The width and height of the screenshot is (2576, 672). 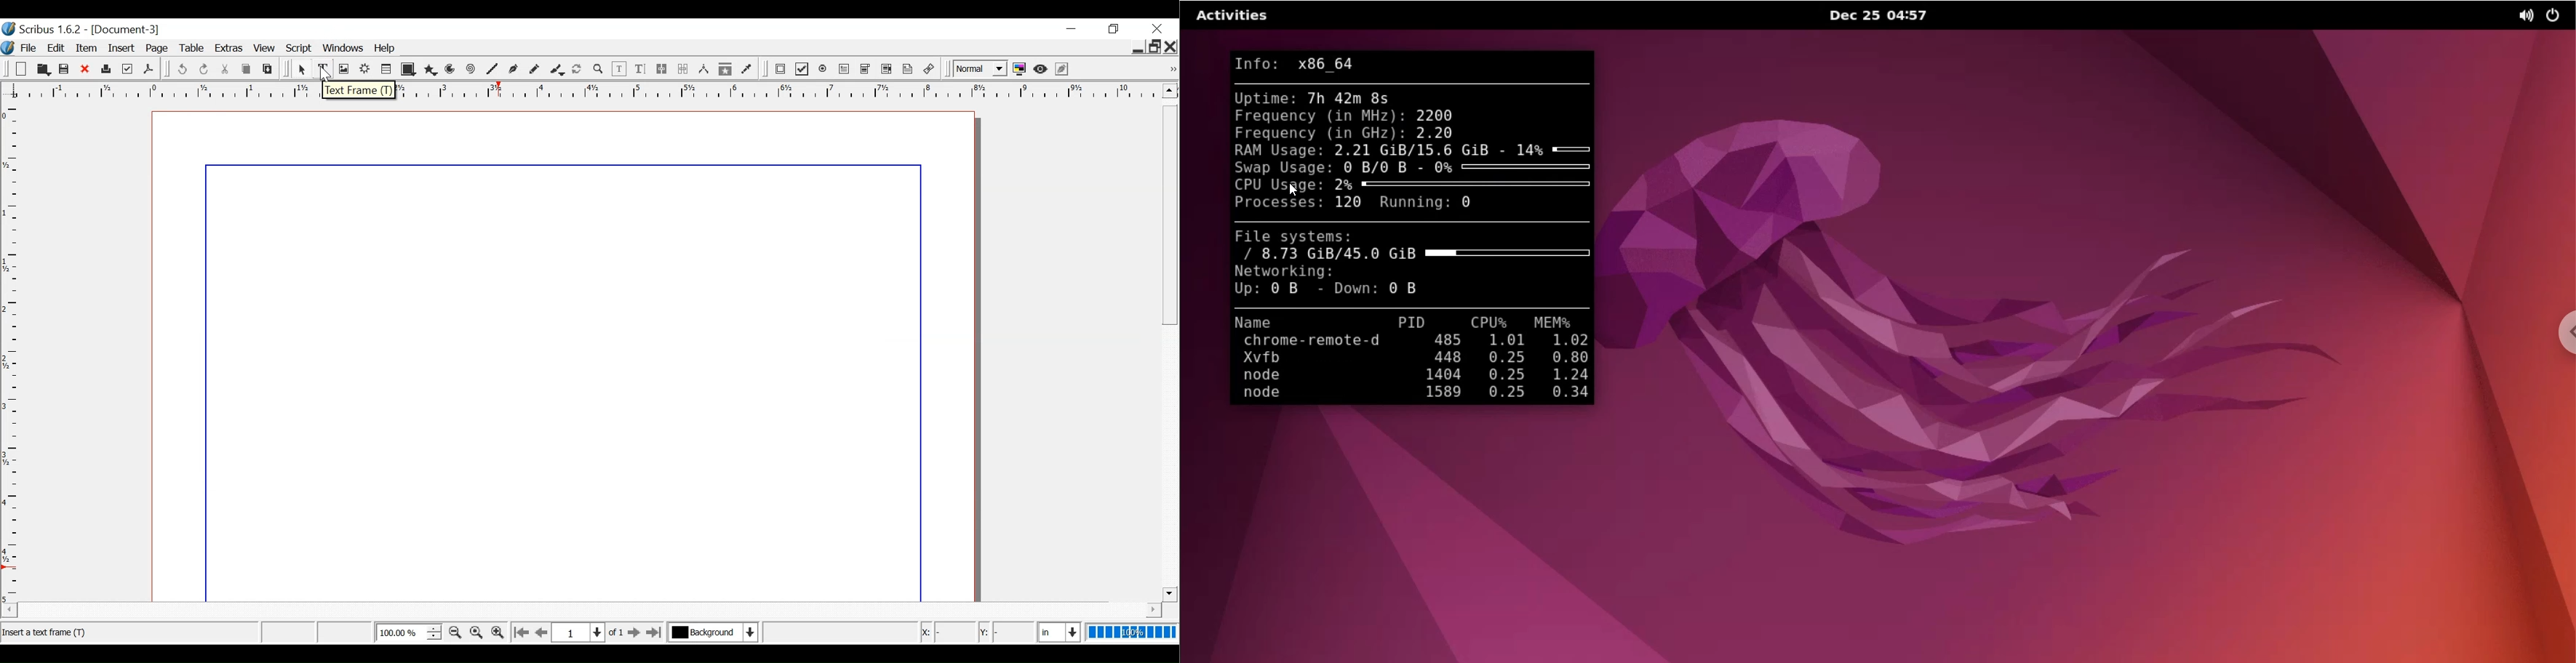 What do you see at coordinates (711, 632) in the screenshot?
I see `Select the current layer` at bounding box center [711, 632].